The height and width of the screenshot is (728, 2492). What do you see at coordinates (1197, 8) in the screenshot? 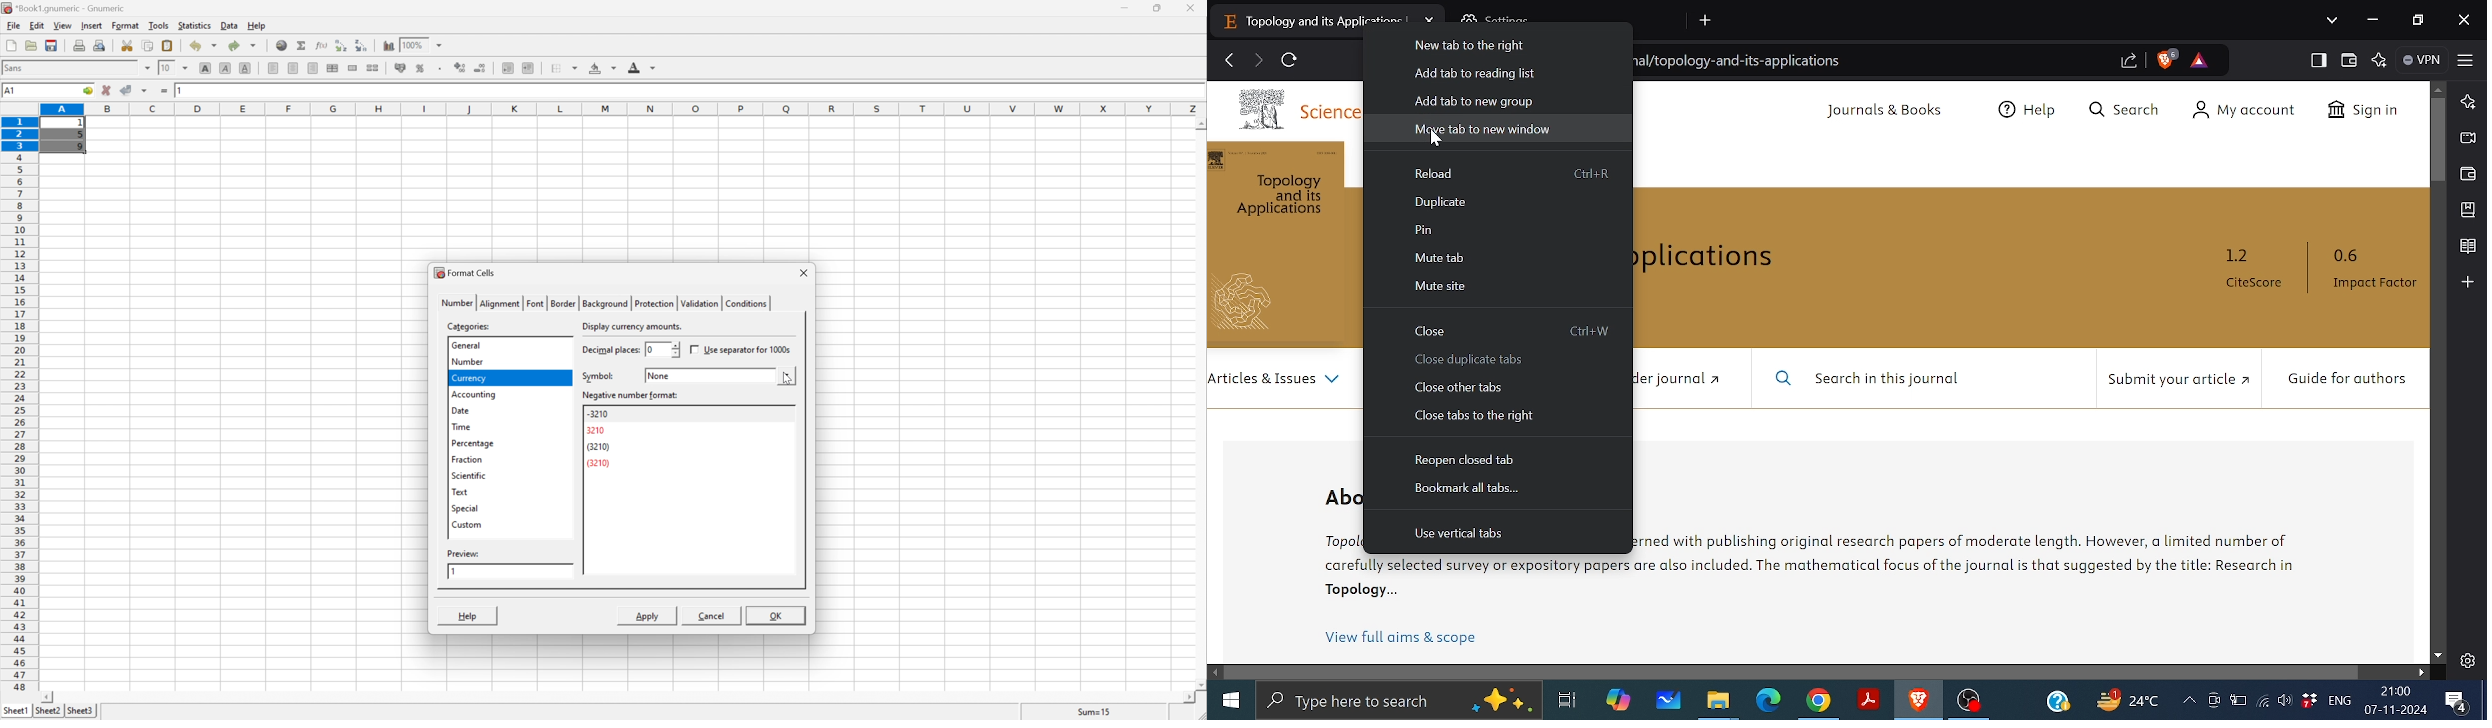
I see `close` at bounding box center [1197, 8].